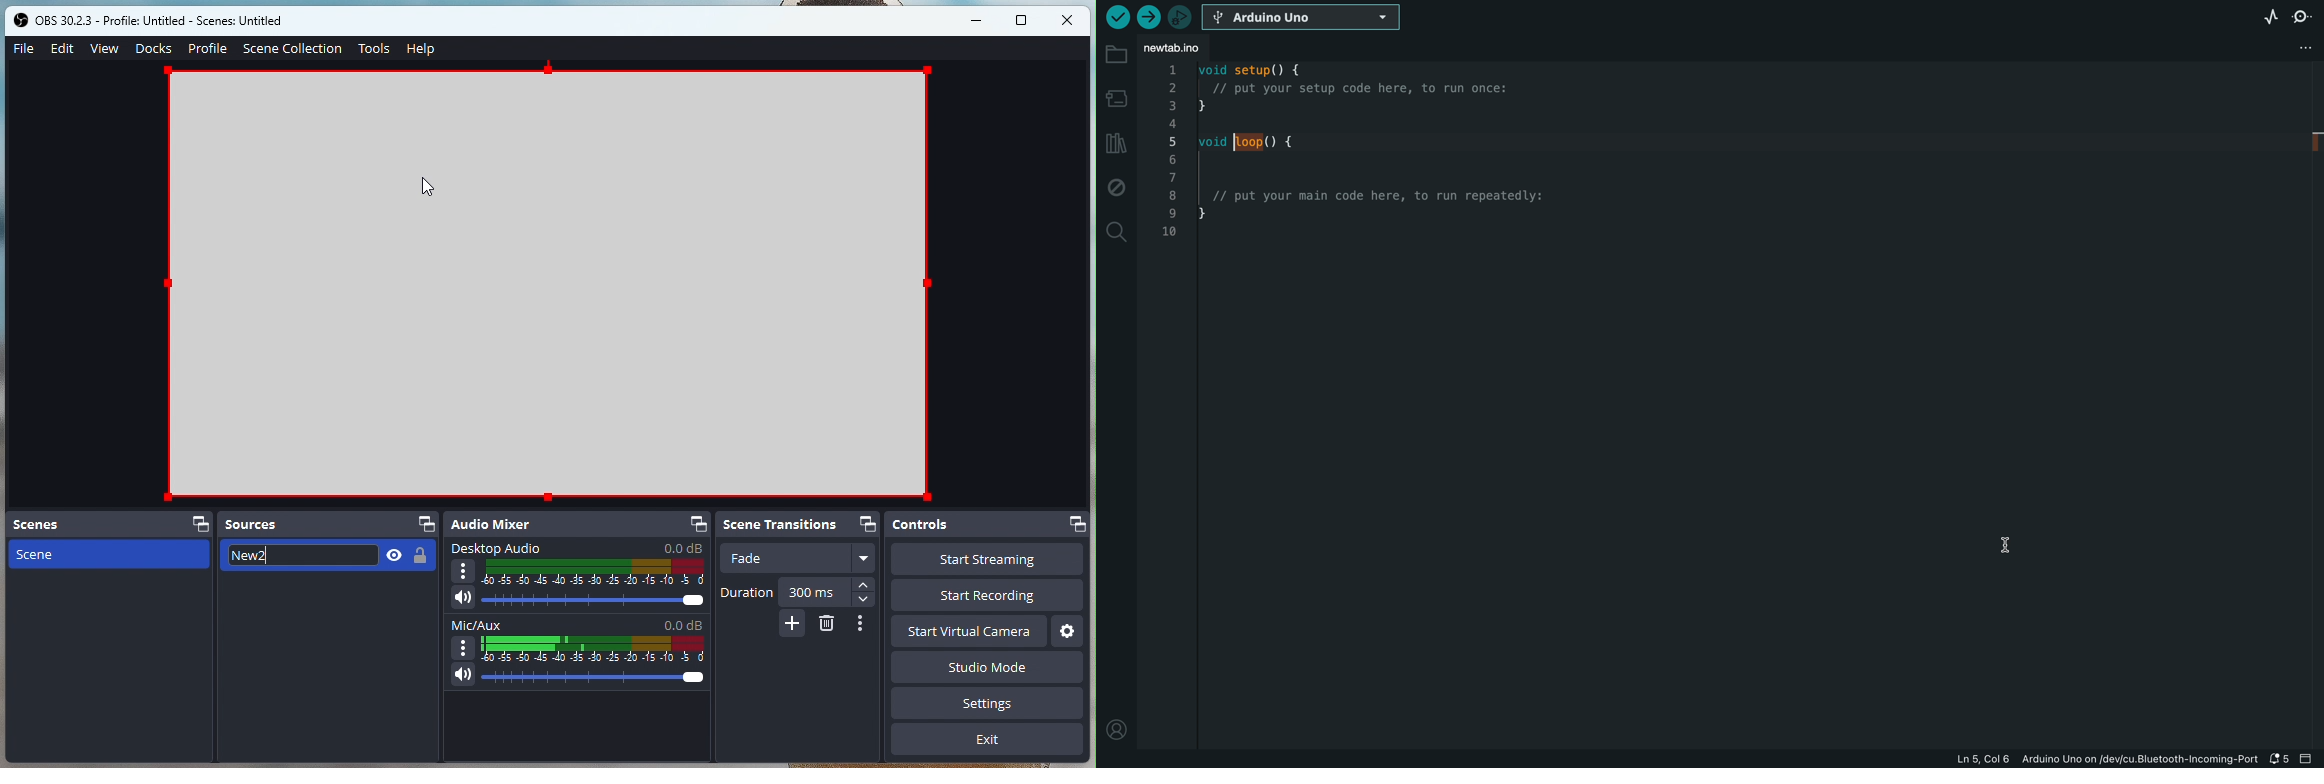  Describe the element at coordinates (986, 561) in the screenshot. I see `Start Streaming` at that location.